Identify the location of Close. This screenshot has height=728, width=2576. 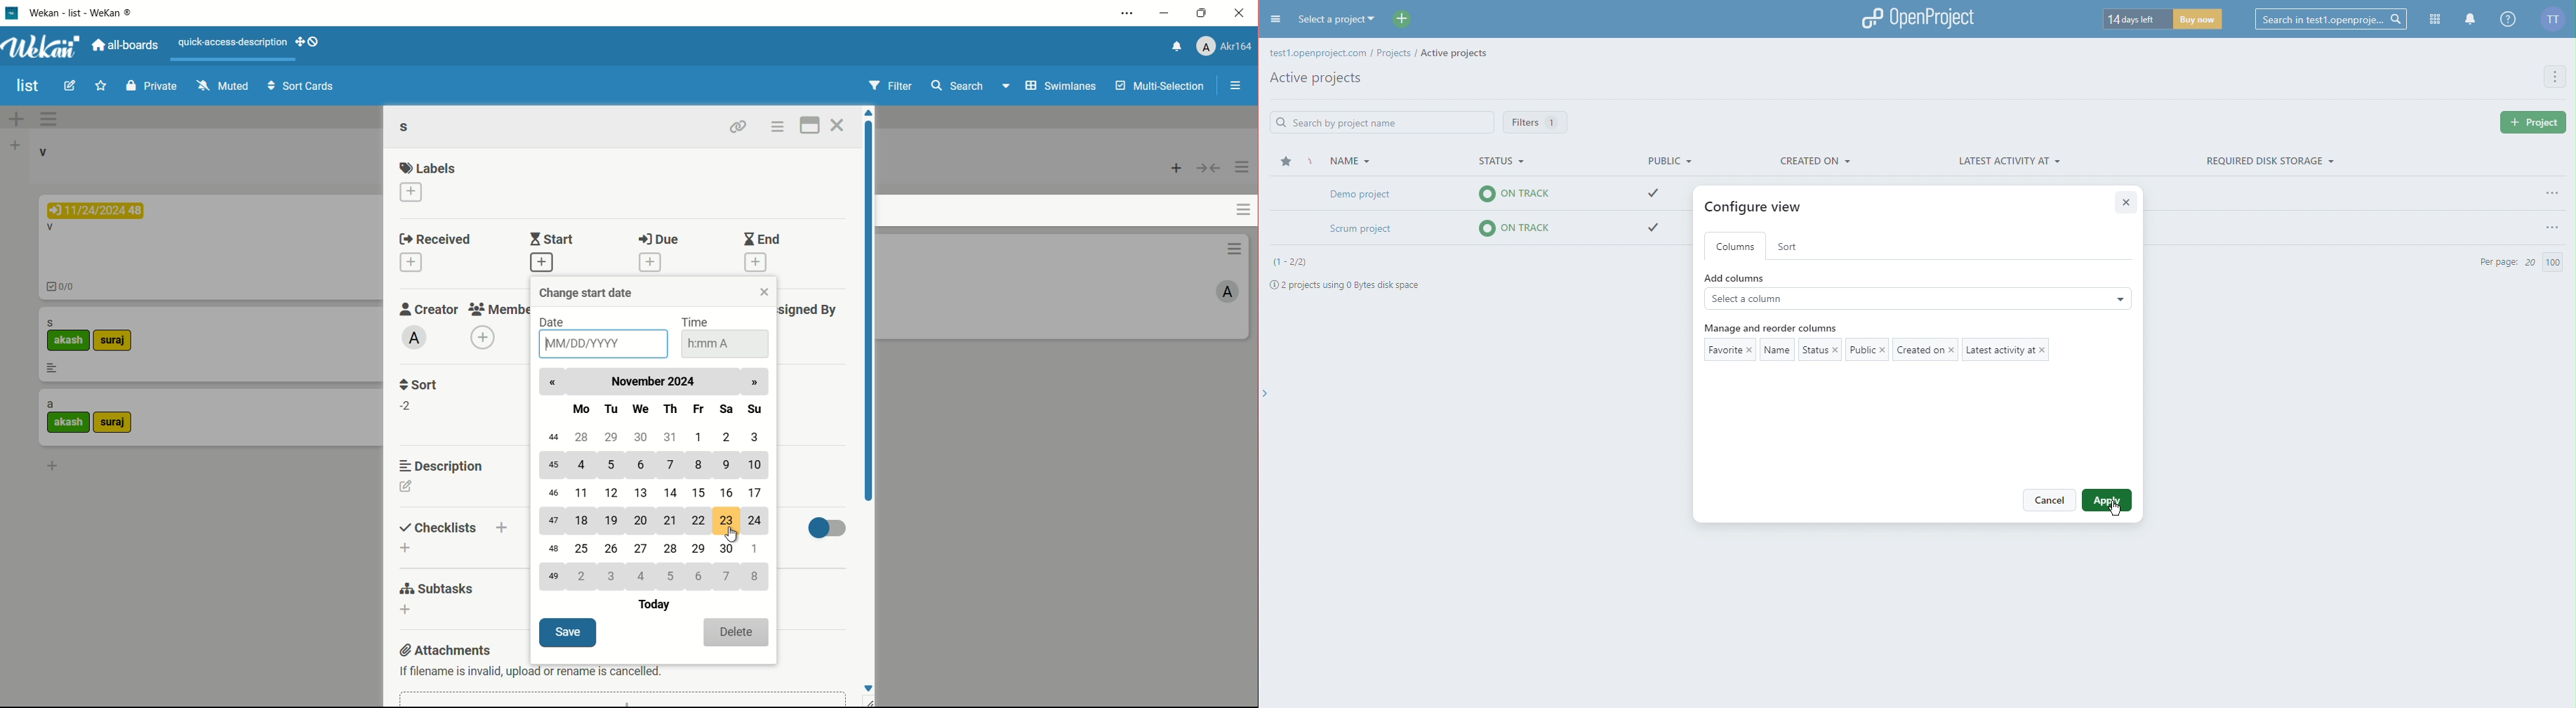
(2127, 202).